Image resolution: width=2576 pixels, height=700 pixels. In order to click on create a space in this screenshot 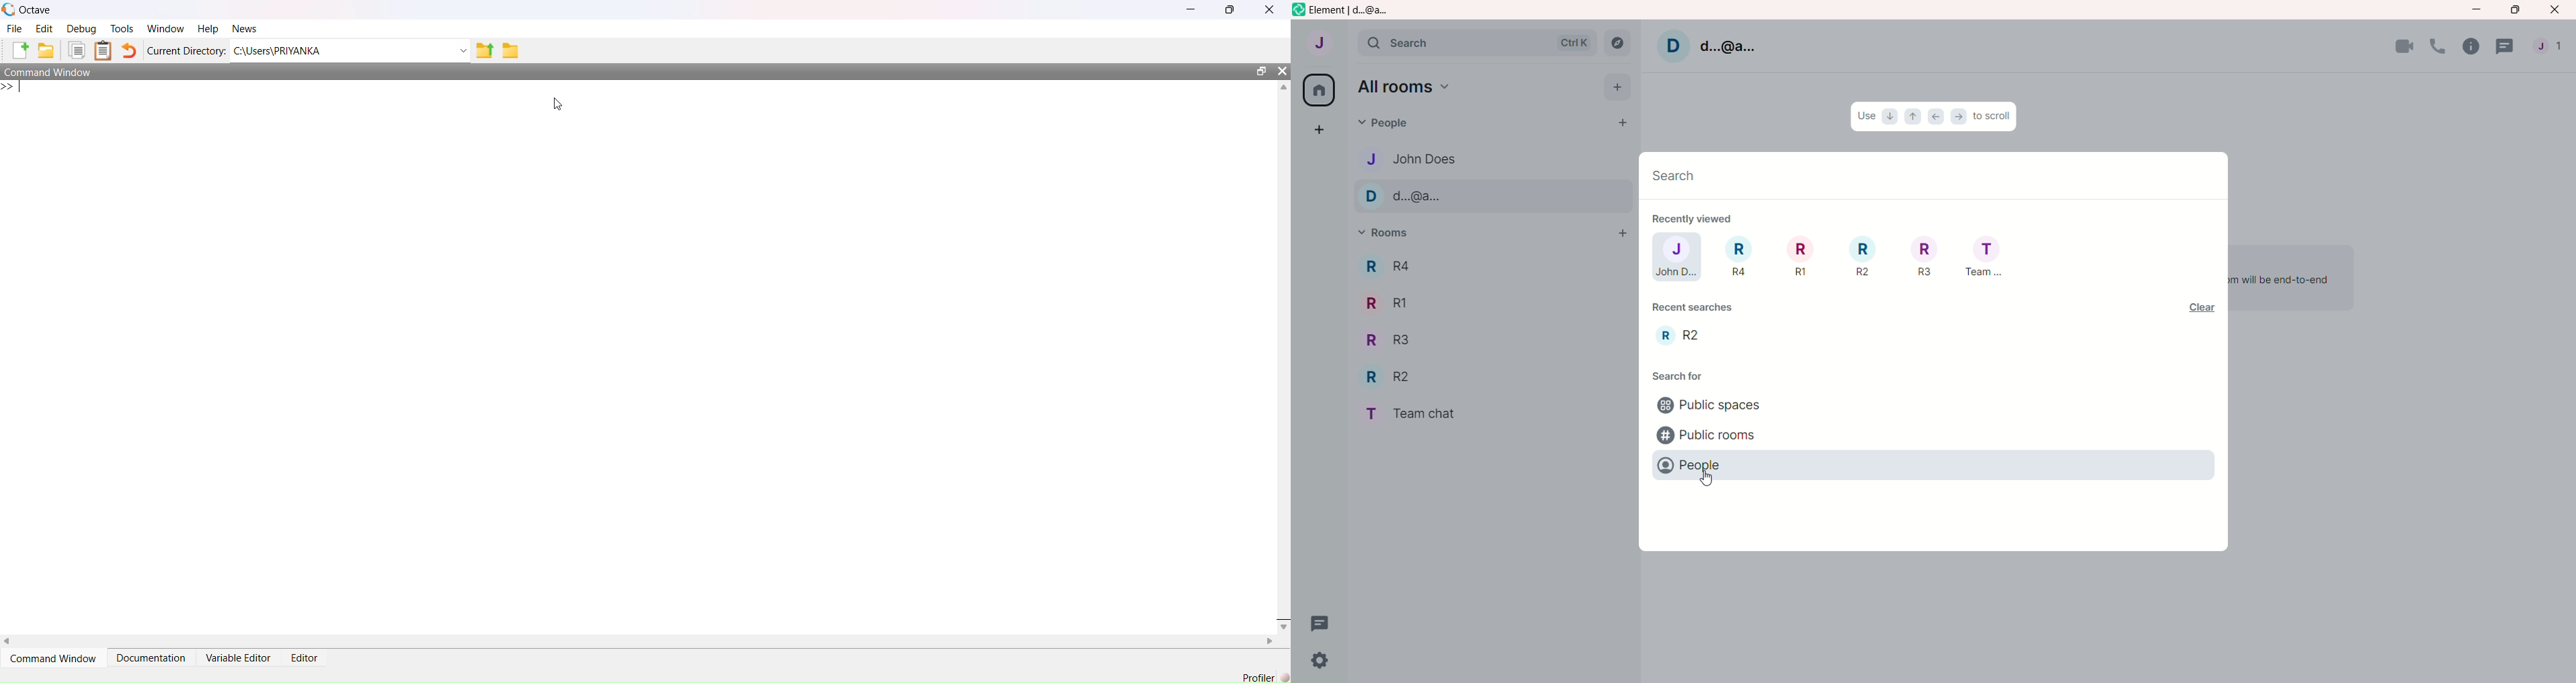, I will do `click(1321, 131)`.